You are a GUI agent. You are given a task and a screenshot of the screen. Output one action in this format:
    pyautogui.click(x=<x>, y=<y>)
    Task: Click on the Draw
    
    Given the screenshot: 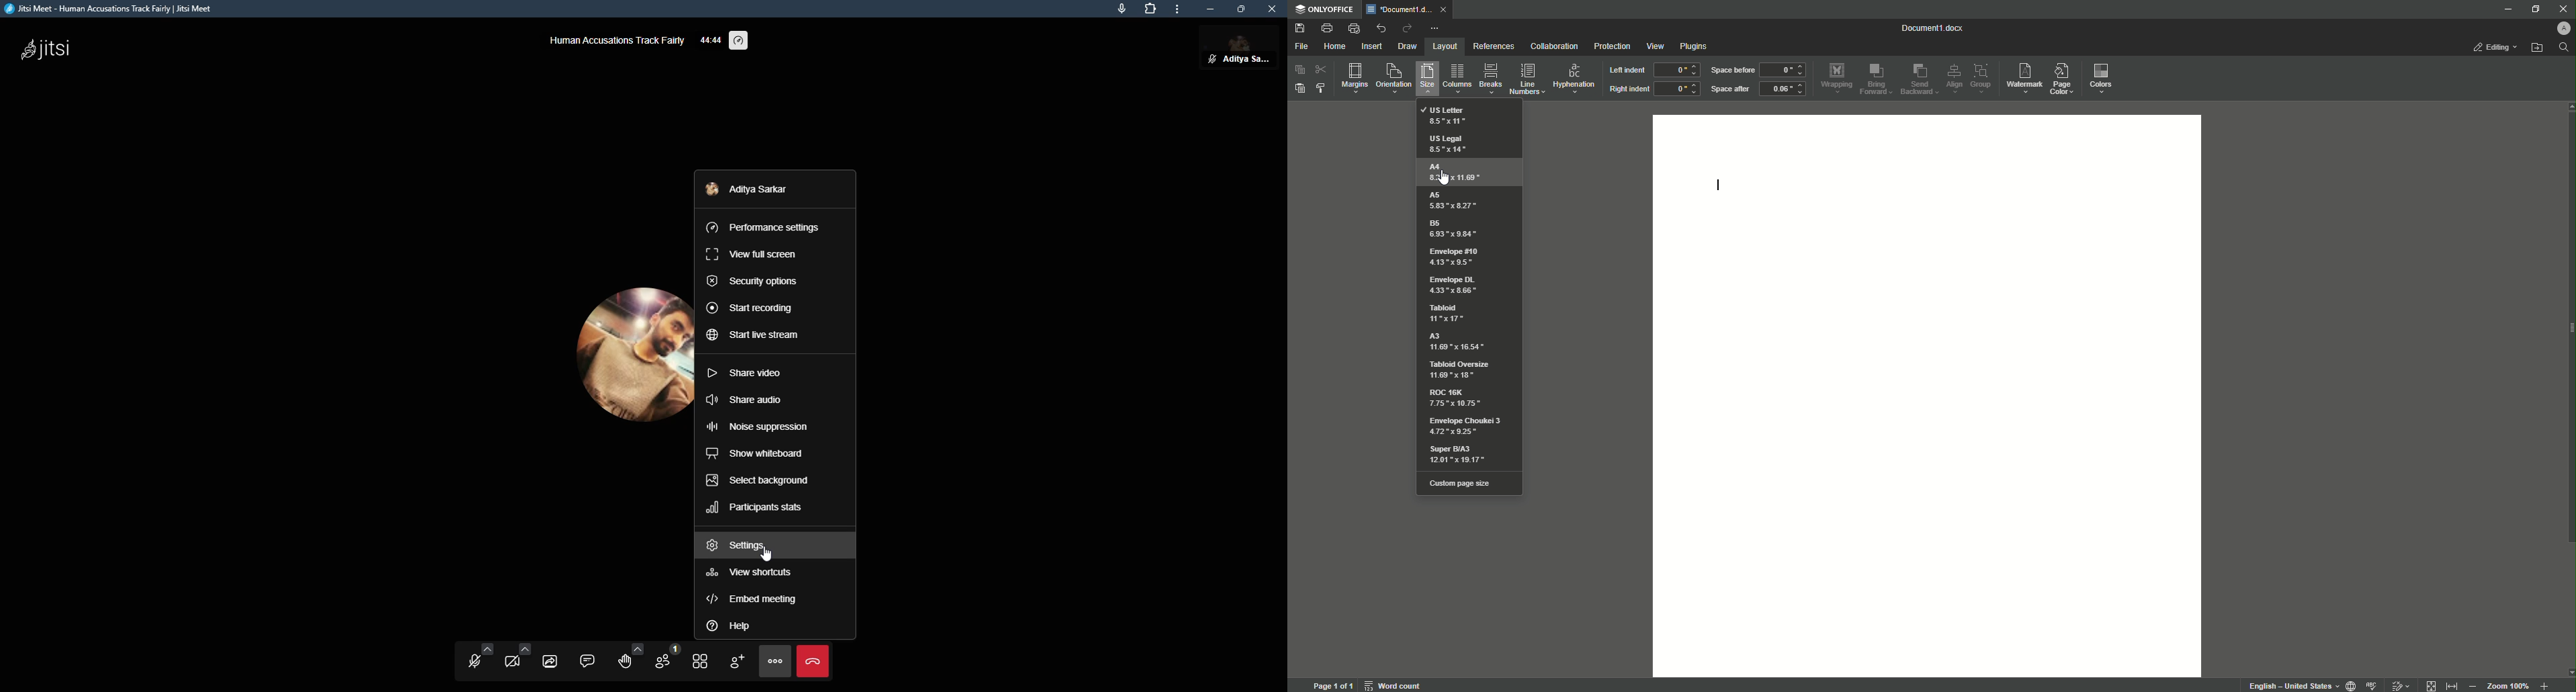 What is the action you would take?
    pyautogui.click(x=1408, y=45)
    